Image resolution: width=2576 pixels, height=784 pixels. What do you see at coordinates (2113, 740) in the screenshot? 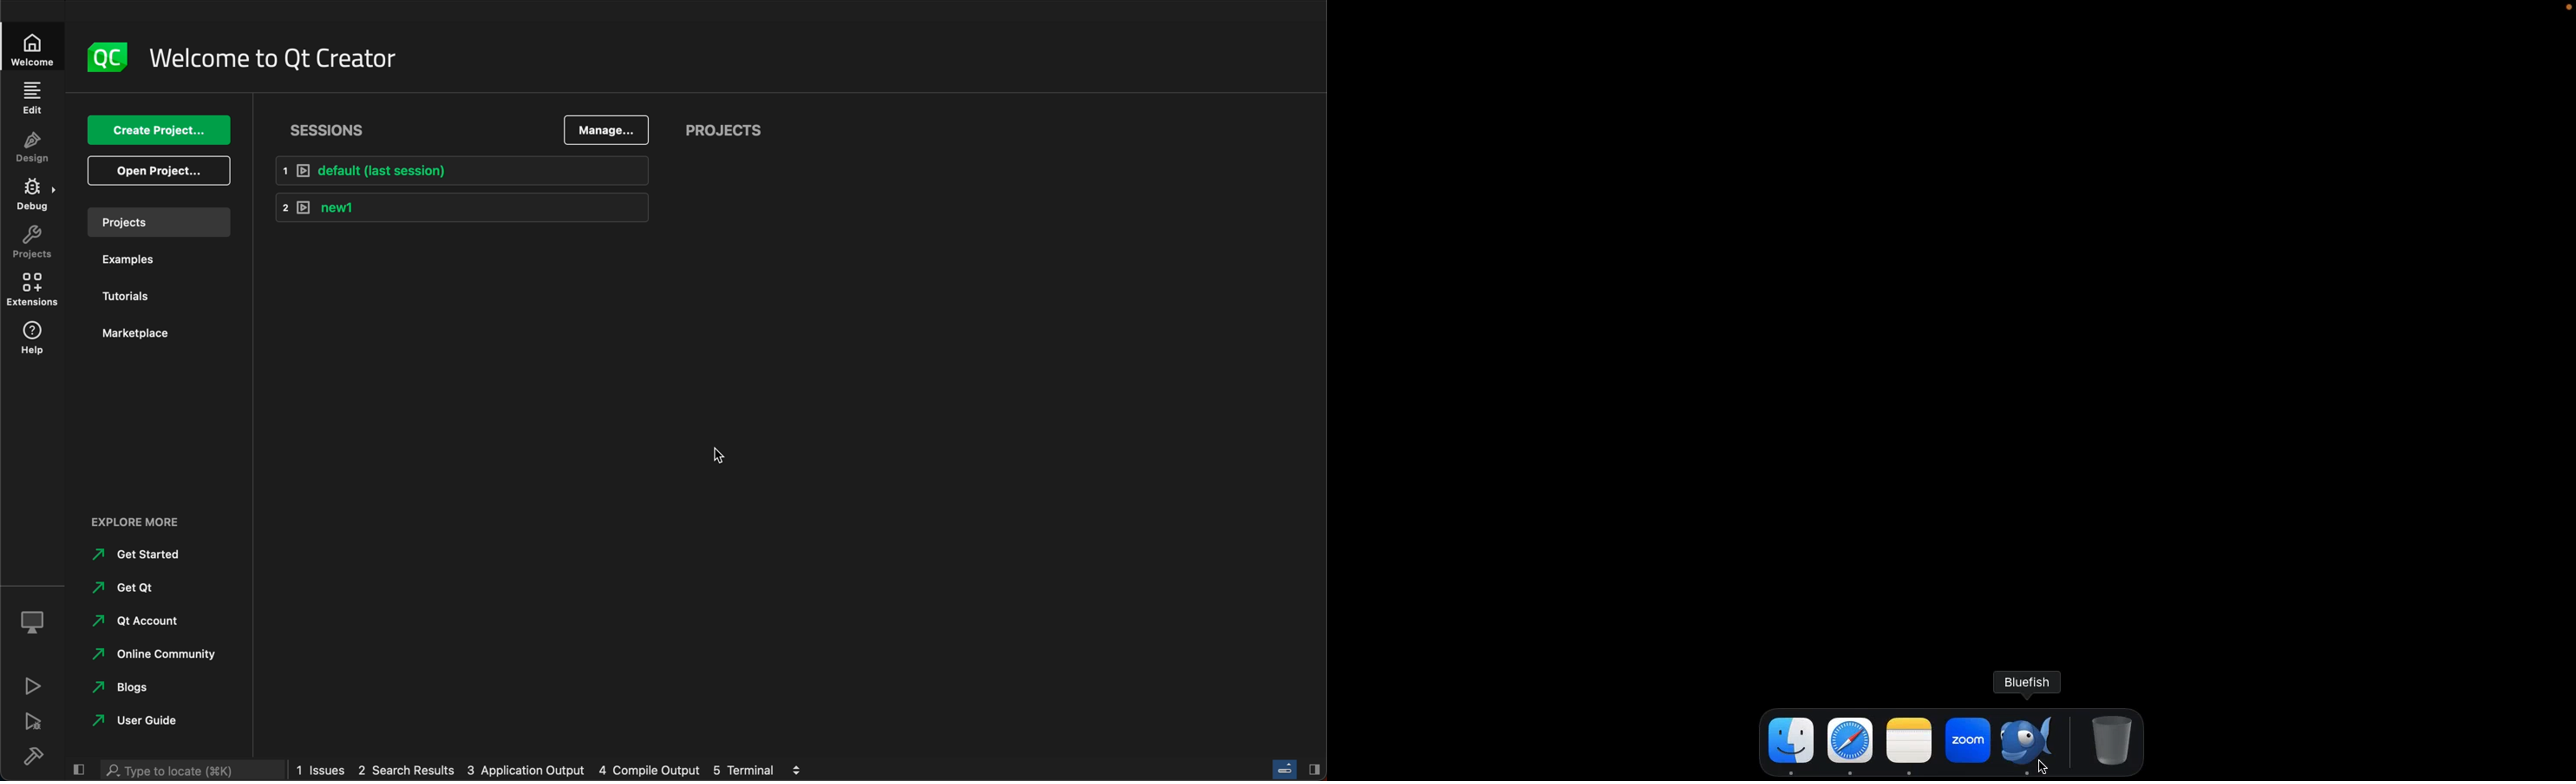
I see `Trash` at bounding box center [2113, 740].